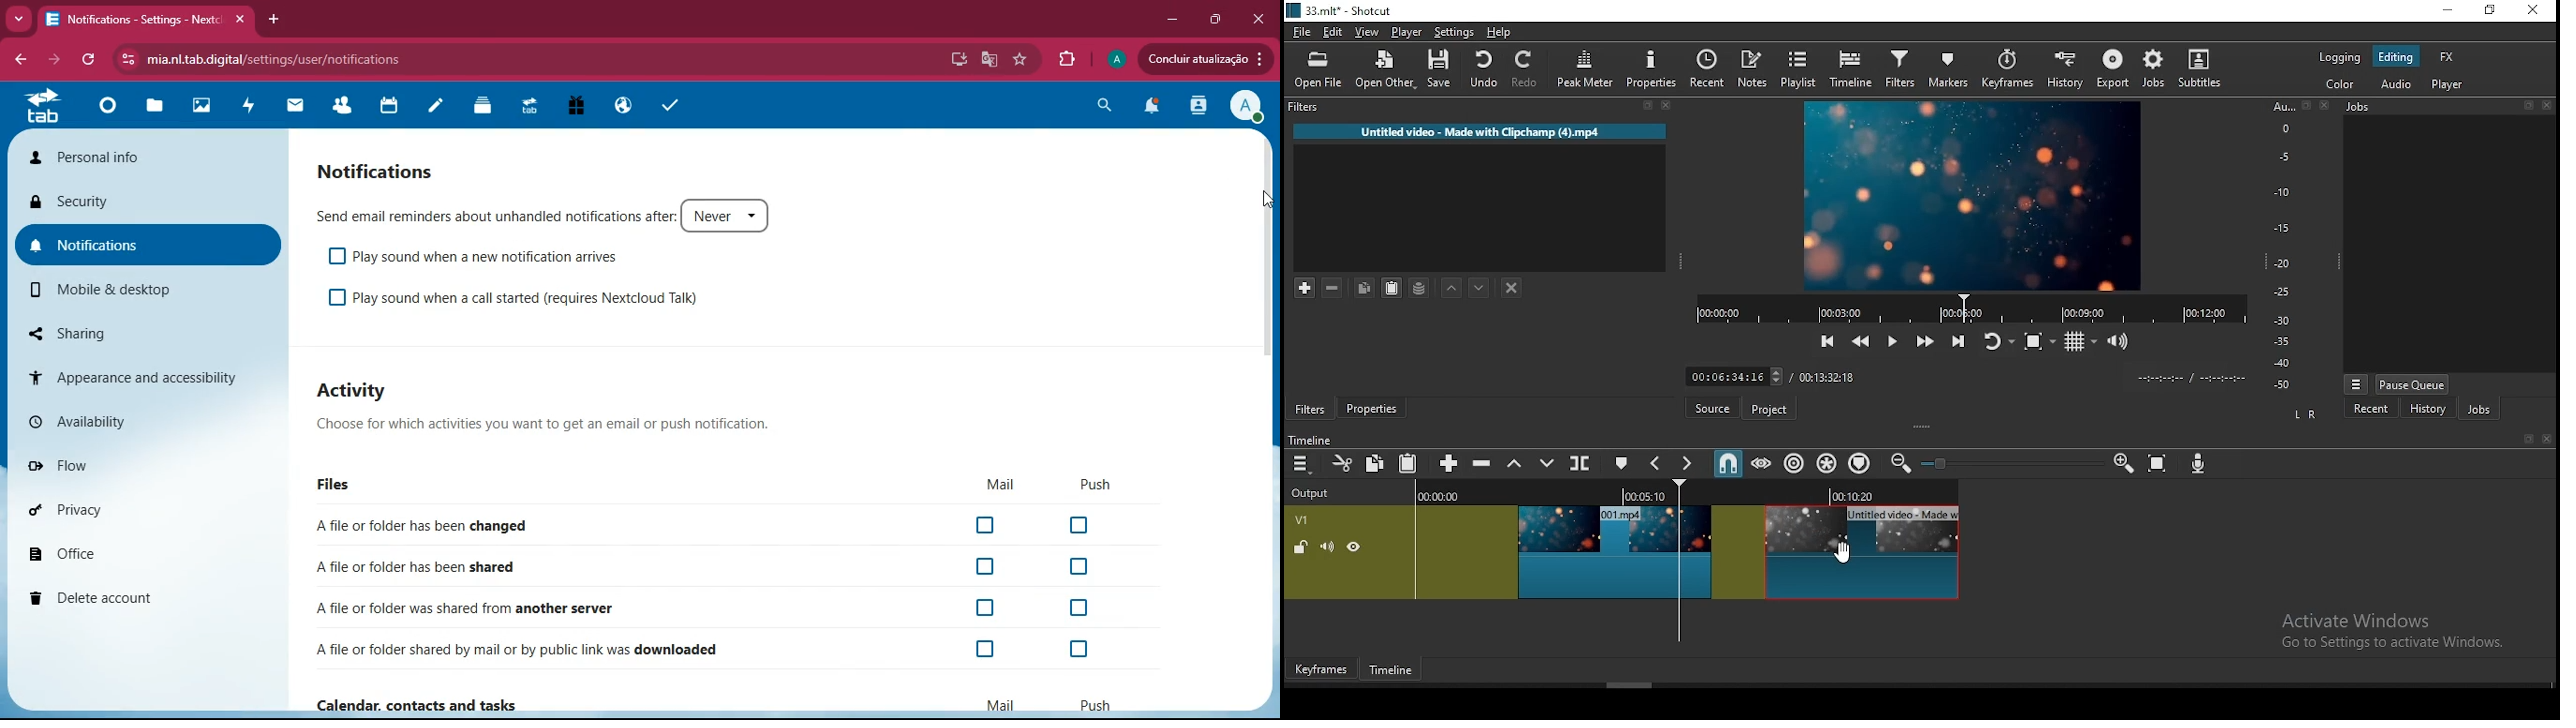 The image size is (2576, 728). What do you see at coordinates (541, 647) in the screenshot?
I see `A file or folder shared by mail or by public link was downloaded` at bounding box center [541, 647].